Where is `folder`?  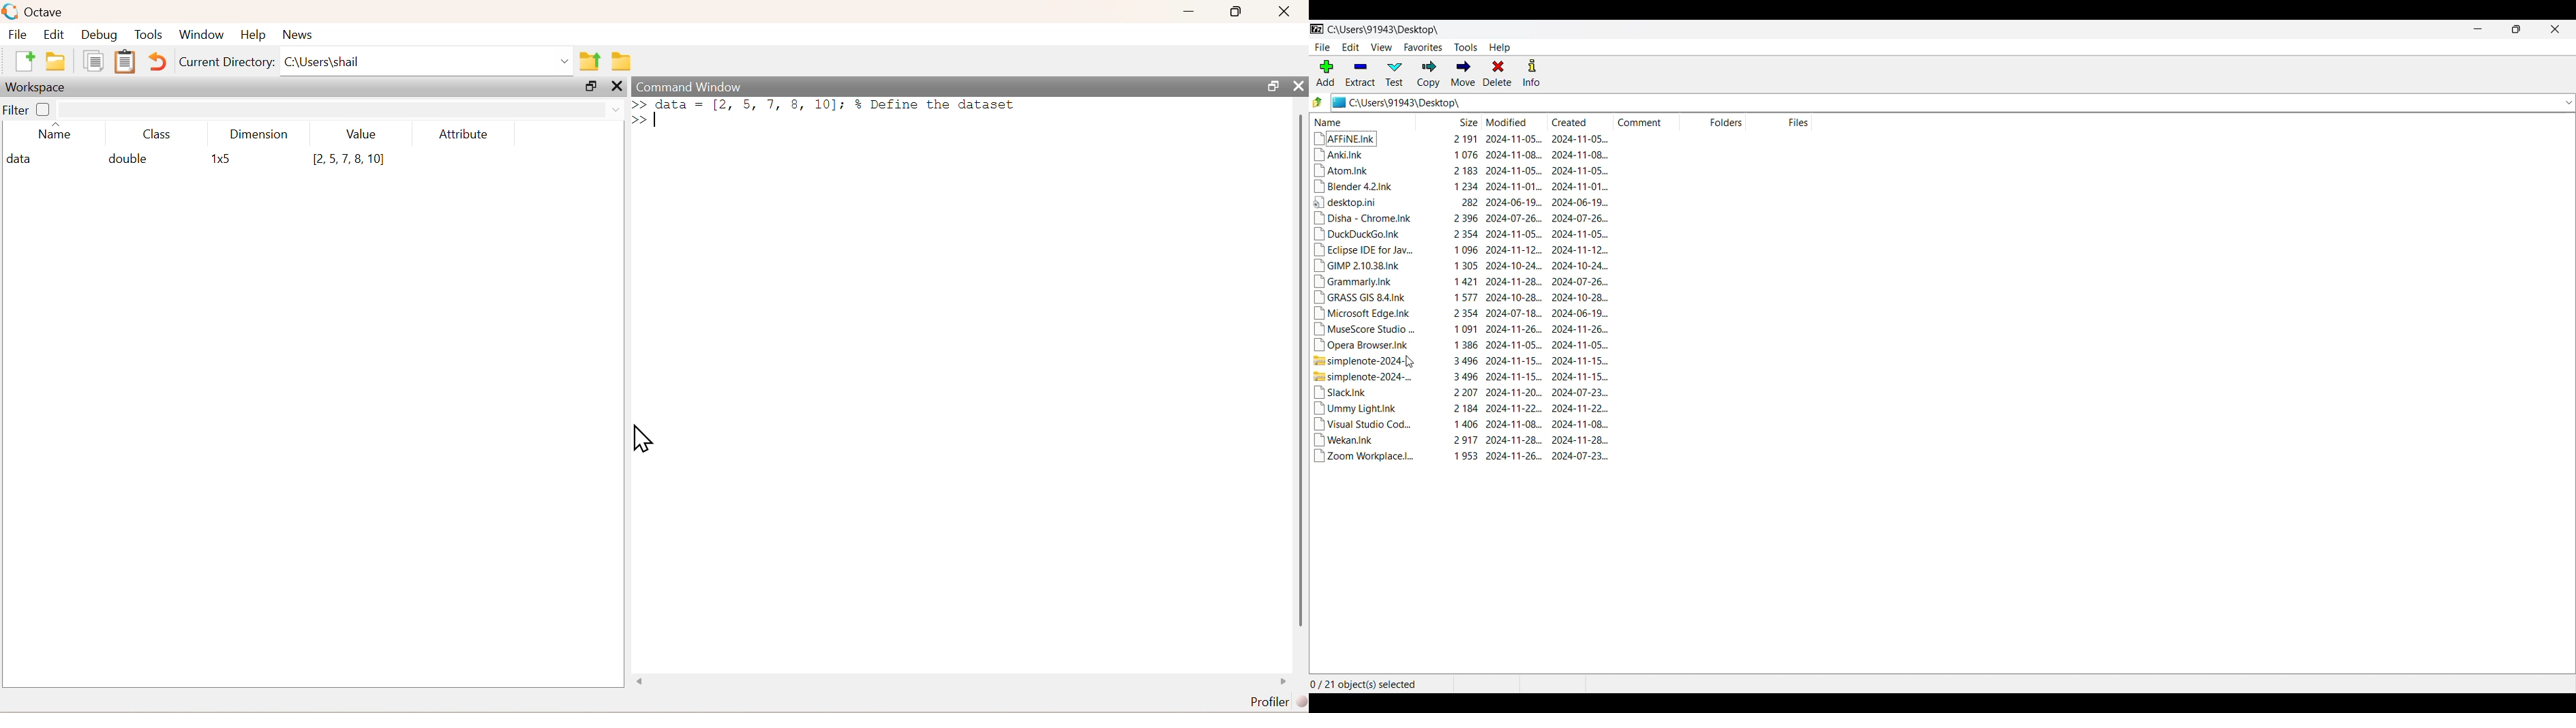
folder is located at coordinates (623, 61).